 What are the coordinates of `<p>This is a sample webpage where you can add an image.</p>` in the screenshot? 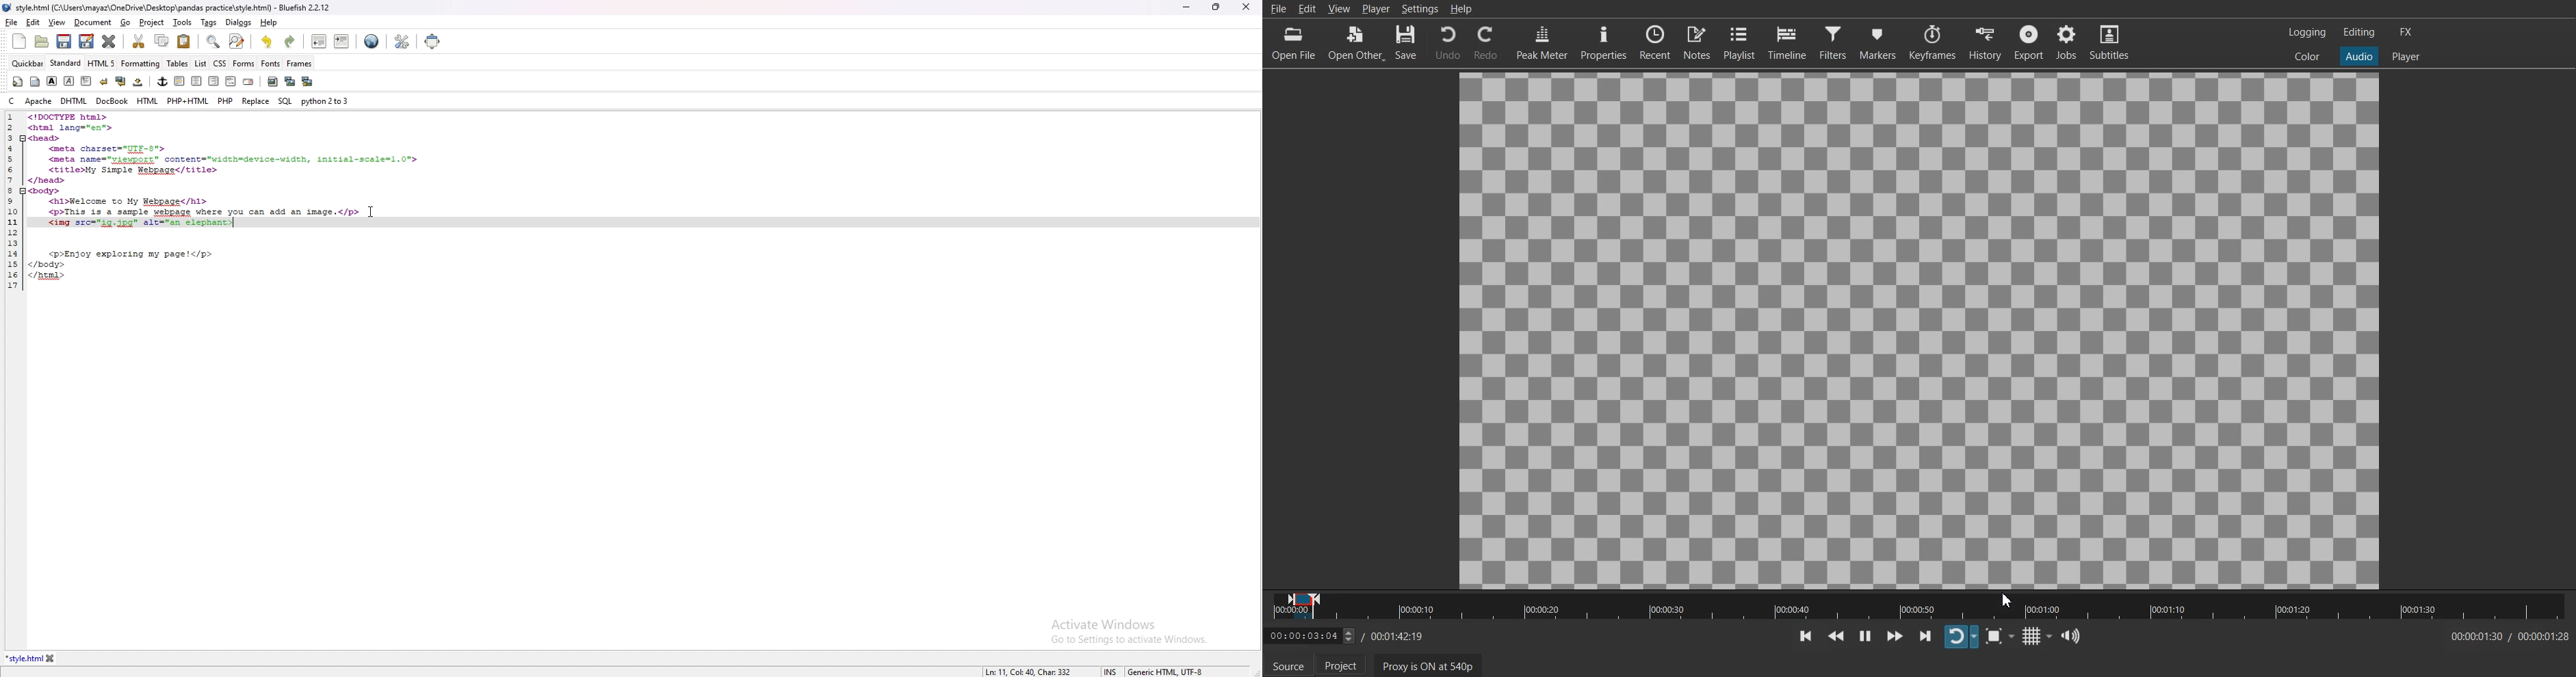 It's located at (204, 213).